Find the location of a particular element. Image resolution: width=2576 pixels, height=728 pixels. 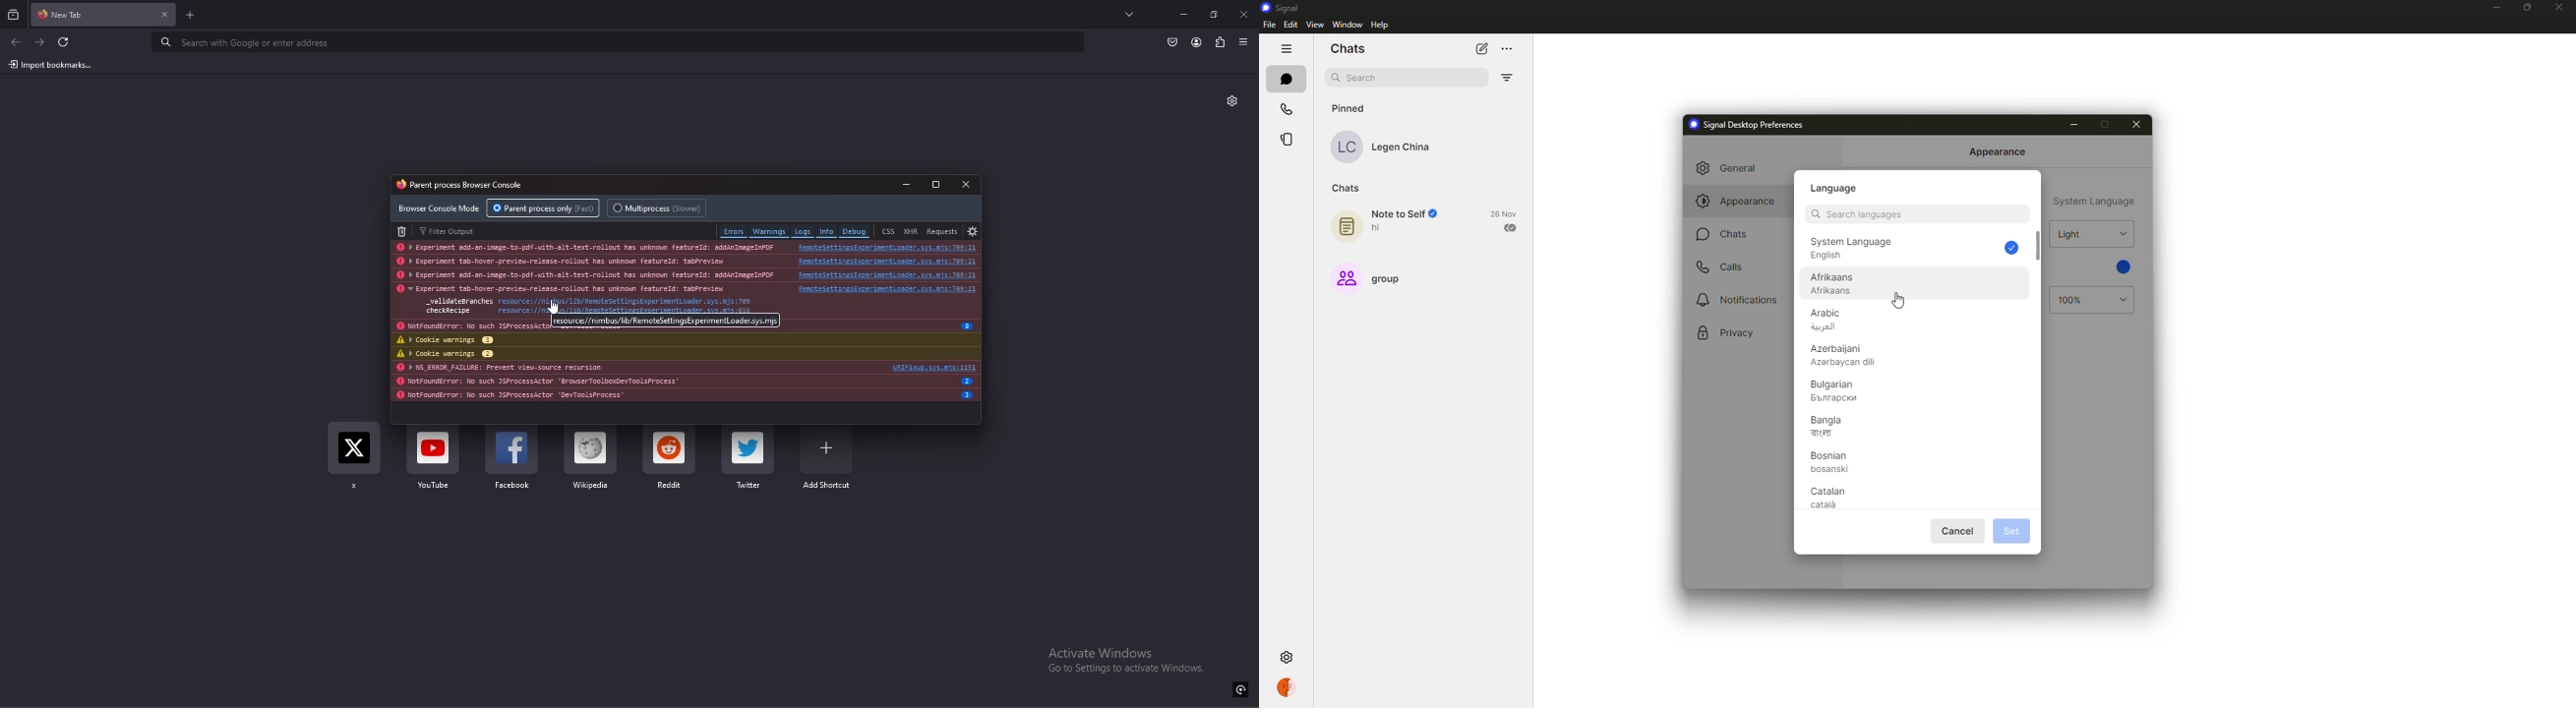

maximize is located at coordinates (2525, 8).